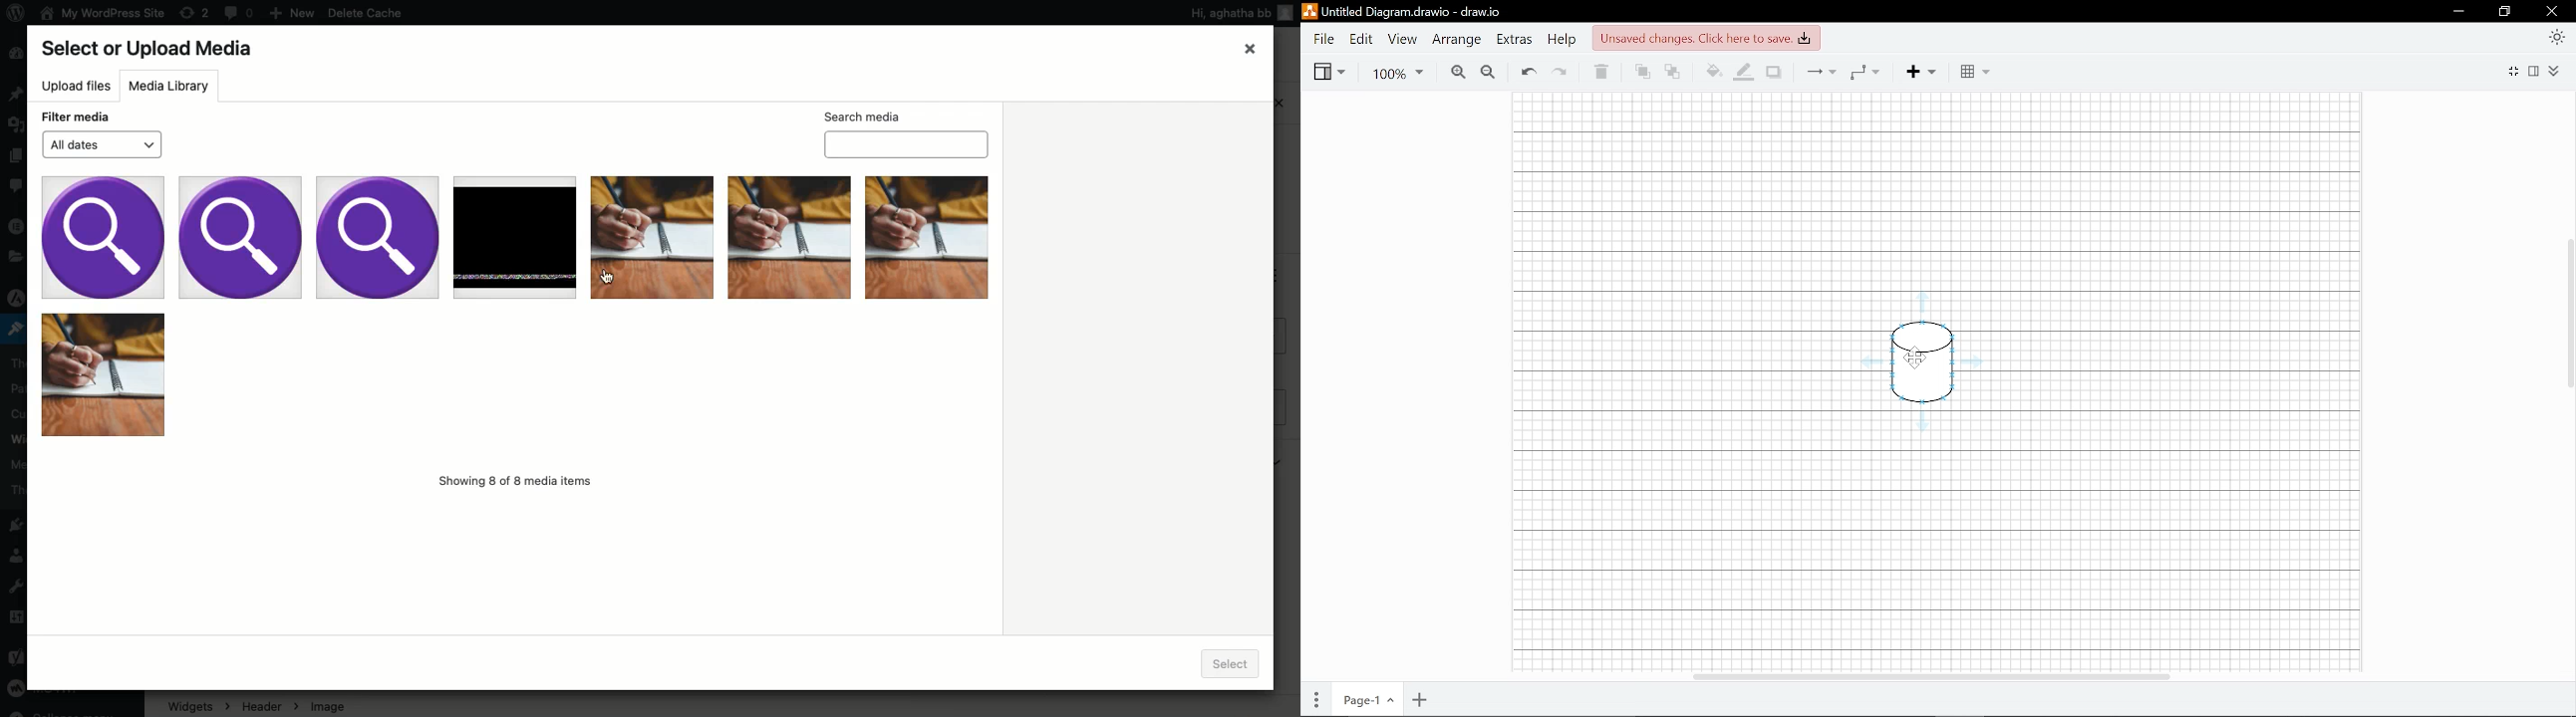 This screenshot has height=728, width=2576. Describe the element at coordinates (1252, 48) in the screenshot. I see `Close` at that location.